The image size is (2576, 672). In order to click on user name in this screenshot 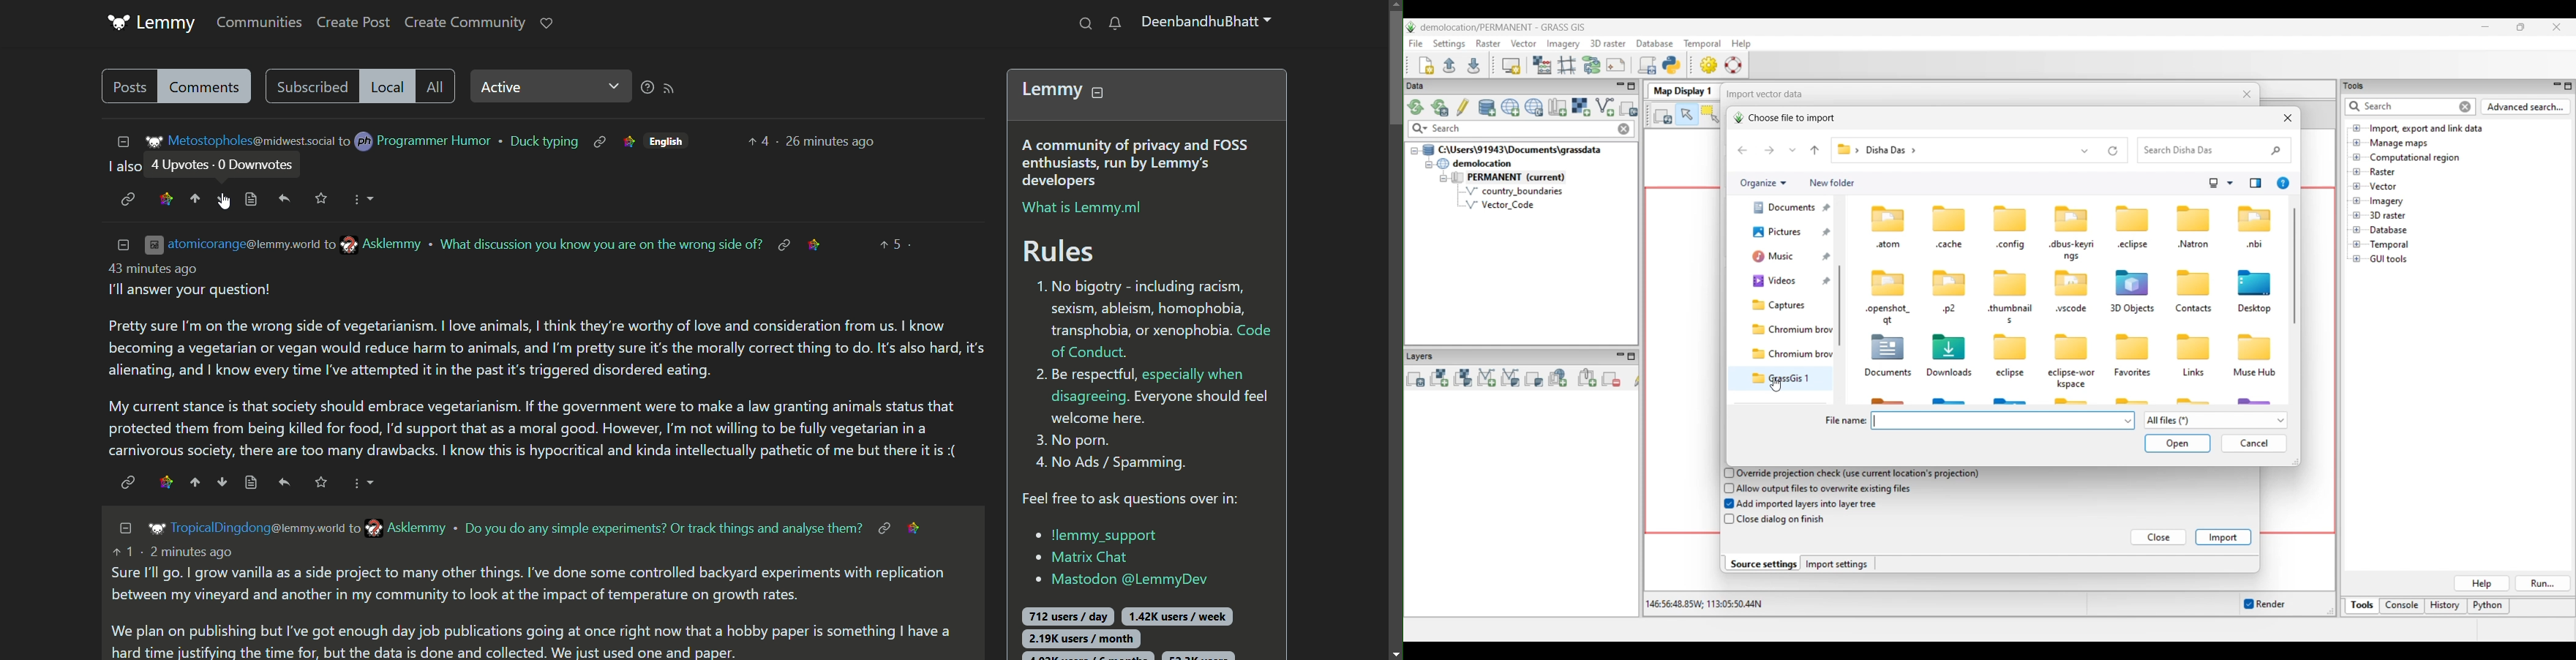, I will do `click(417, 141)`.